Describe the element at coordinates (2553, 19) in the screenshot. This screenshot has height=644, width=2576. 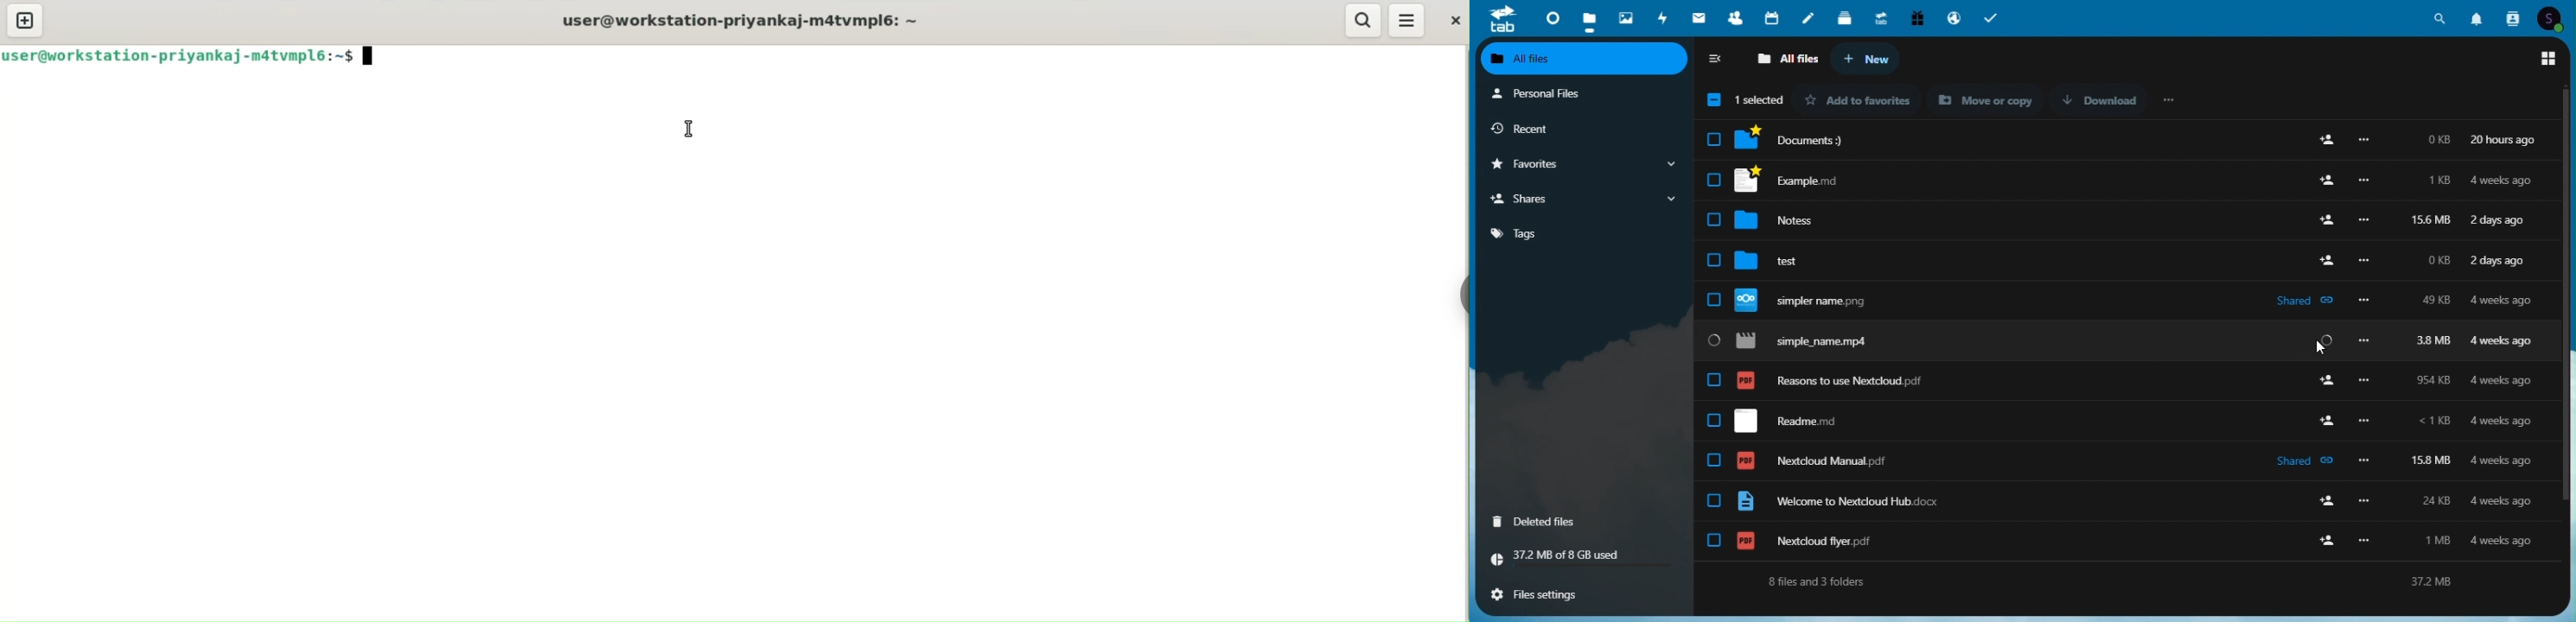
I see `Account icon` at that location.